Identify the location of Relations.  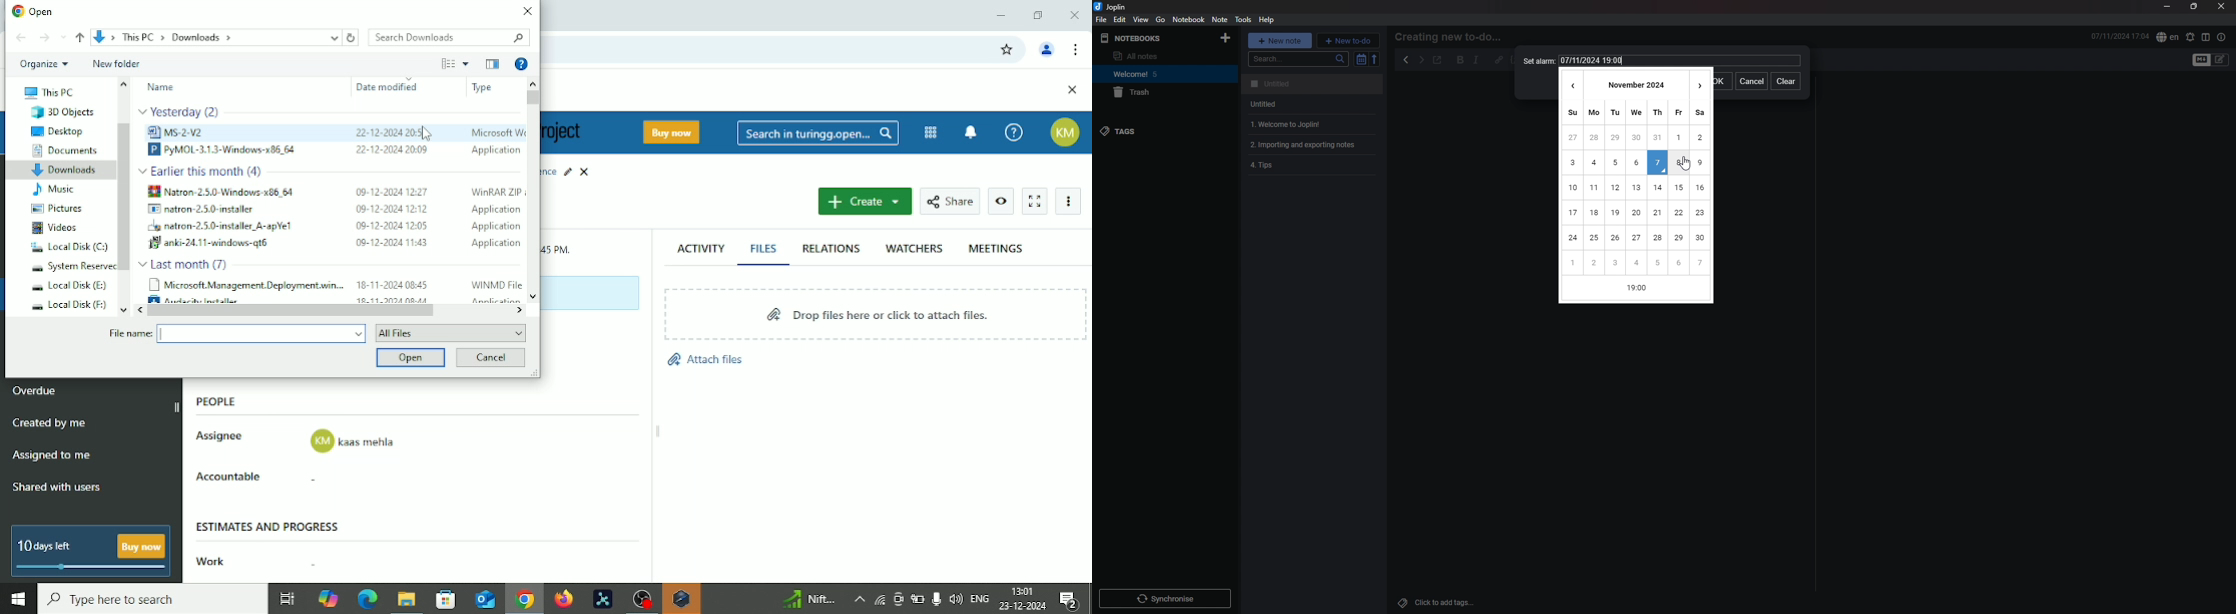
(831, 249).